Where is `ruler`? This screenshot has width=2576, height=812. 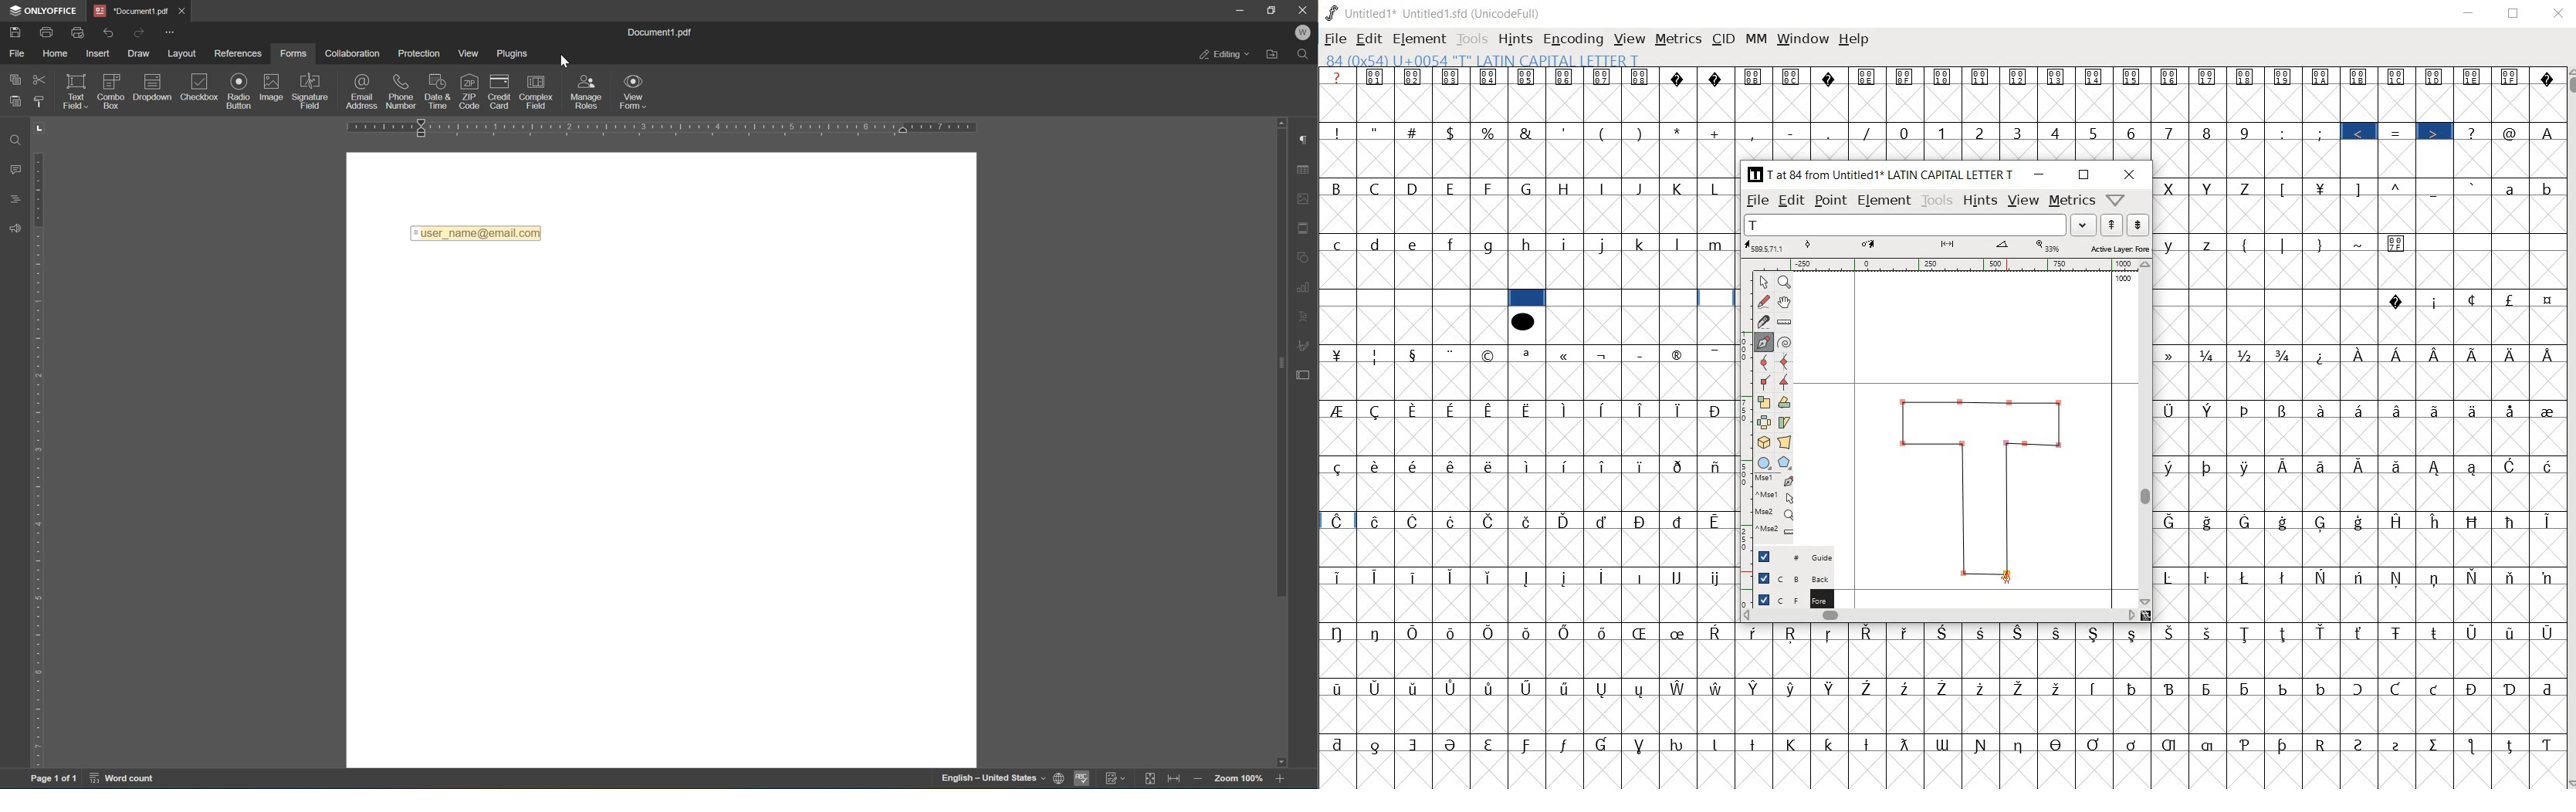
ruler is located at coordinates (1785, 321).